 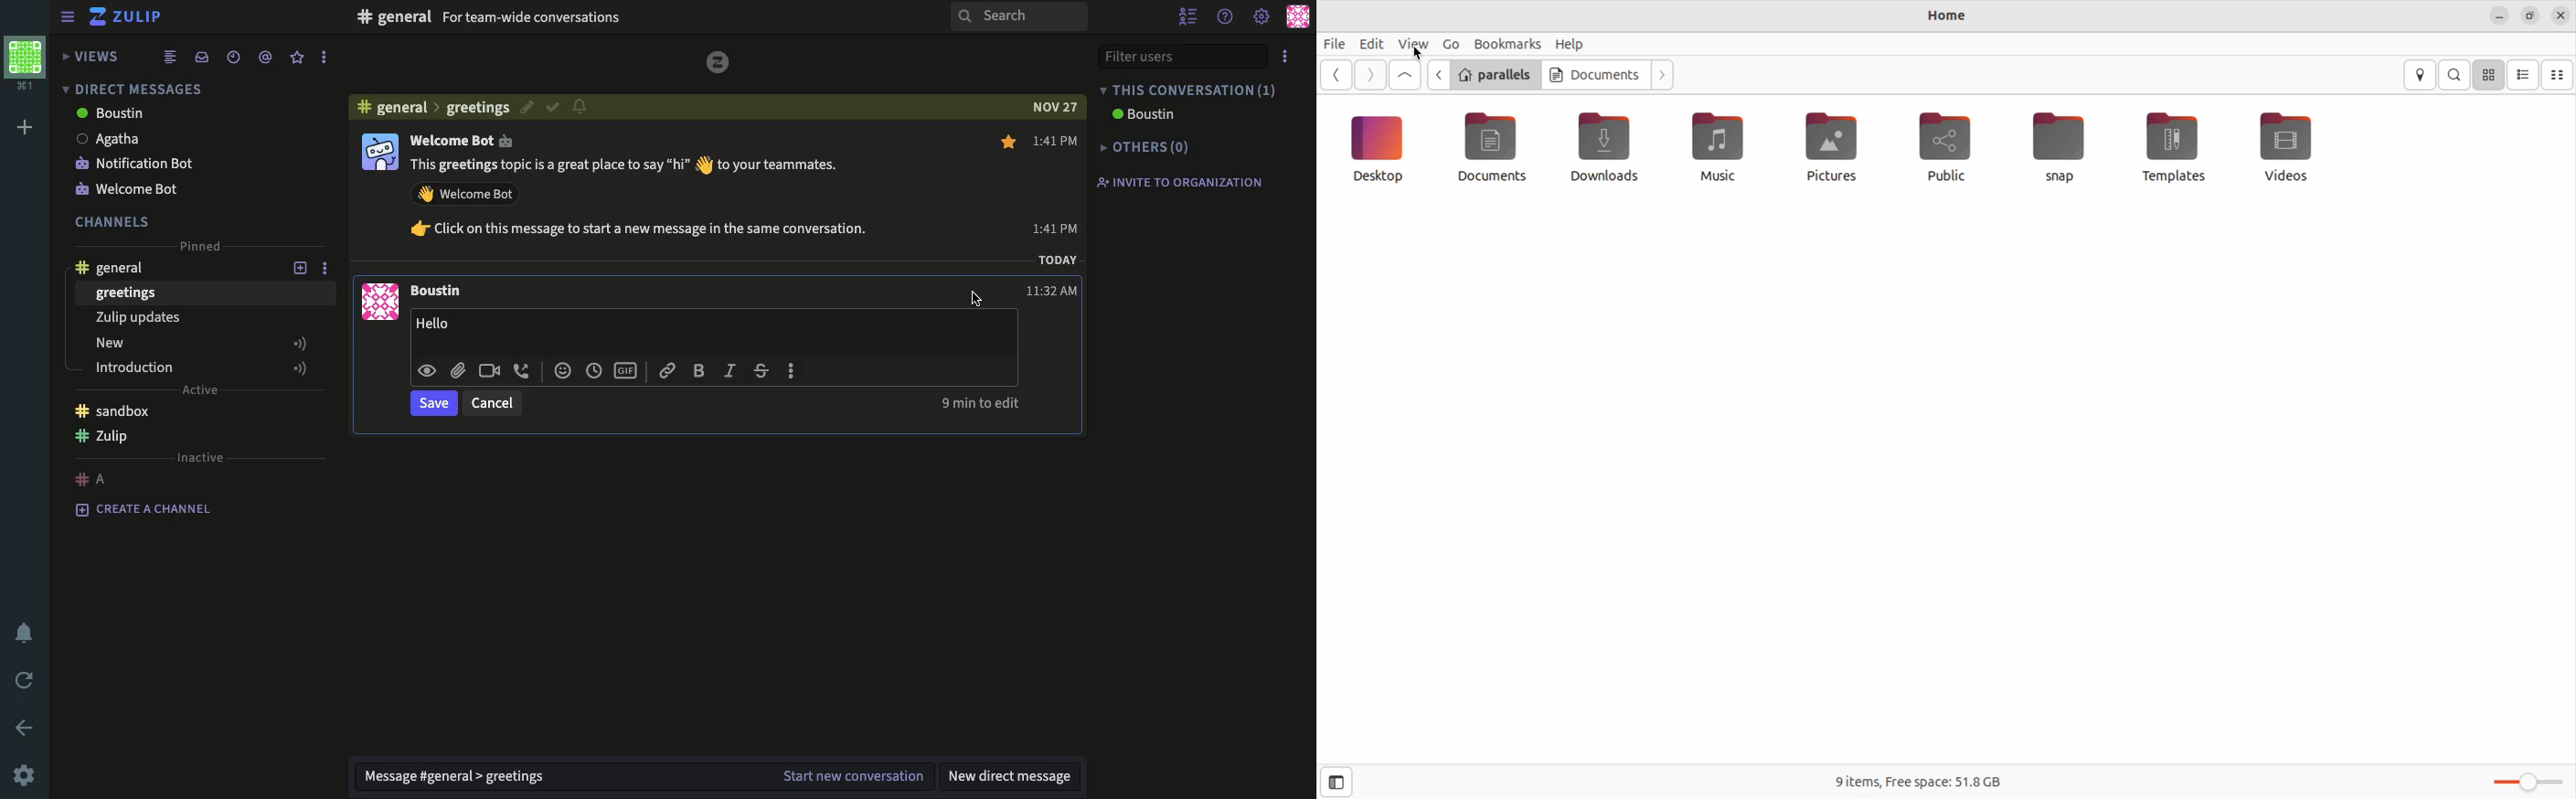 What do you see at coordinates (729, 372) in the screenshot?
I see `italics` at bounding box center [729, 372].